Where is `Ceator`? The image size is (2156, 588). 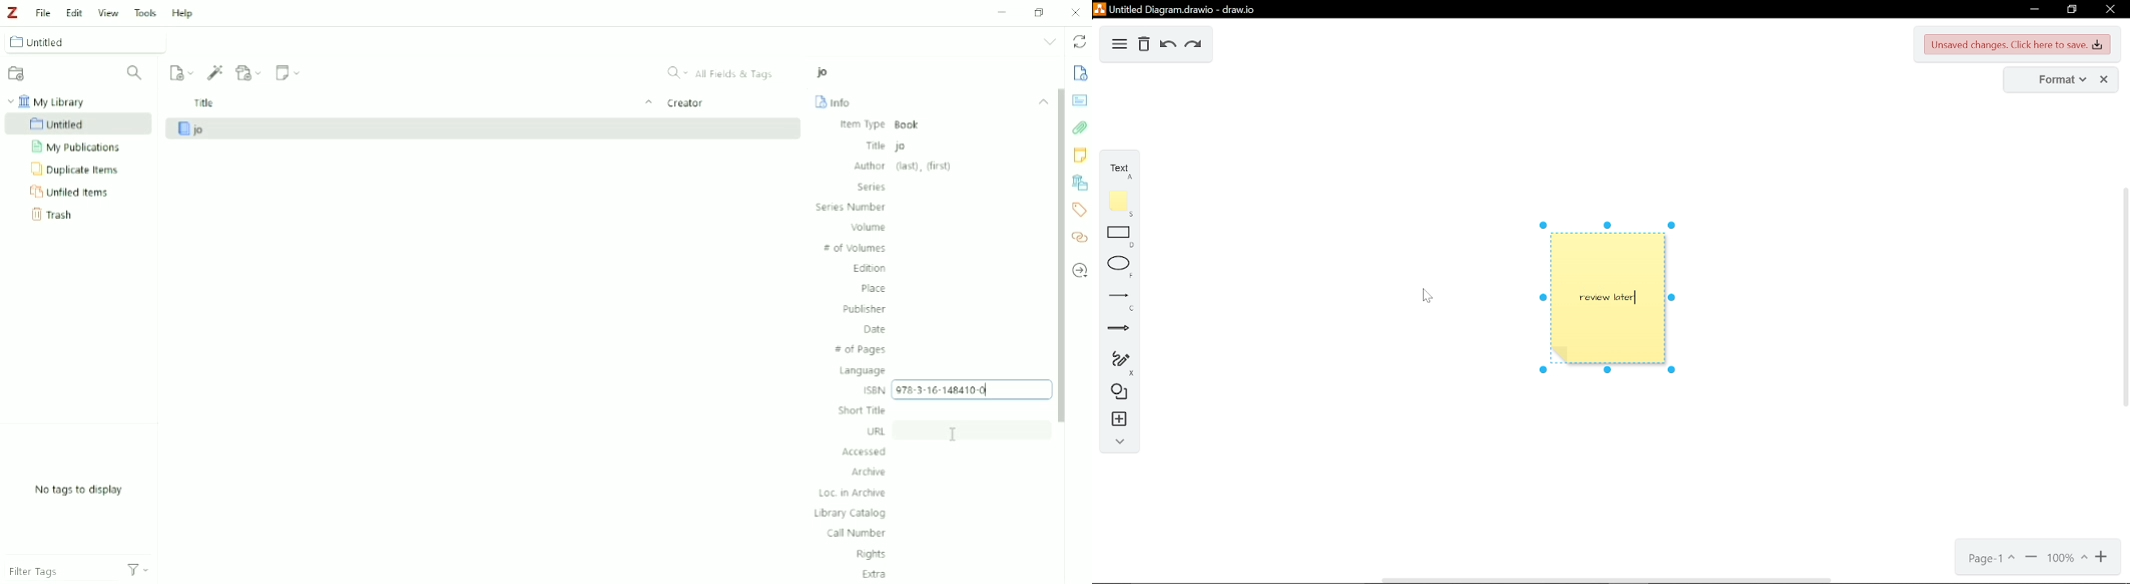 Ceator is located at coordinates (689, 102).